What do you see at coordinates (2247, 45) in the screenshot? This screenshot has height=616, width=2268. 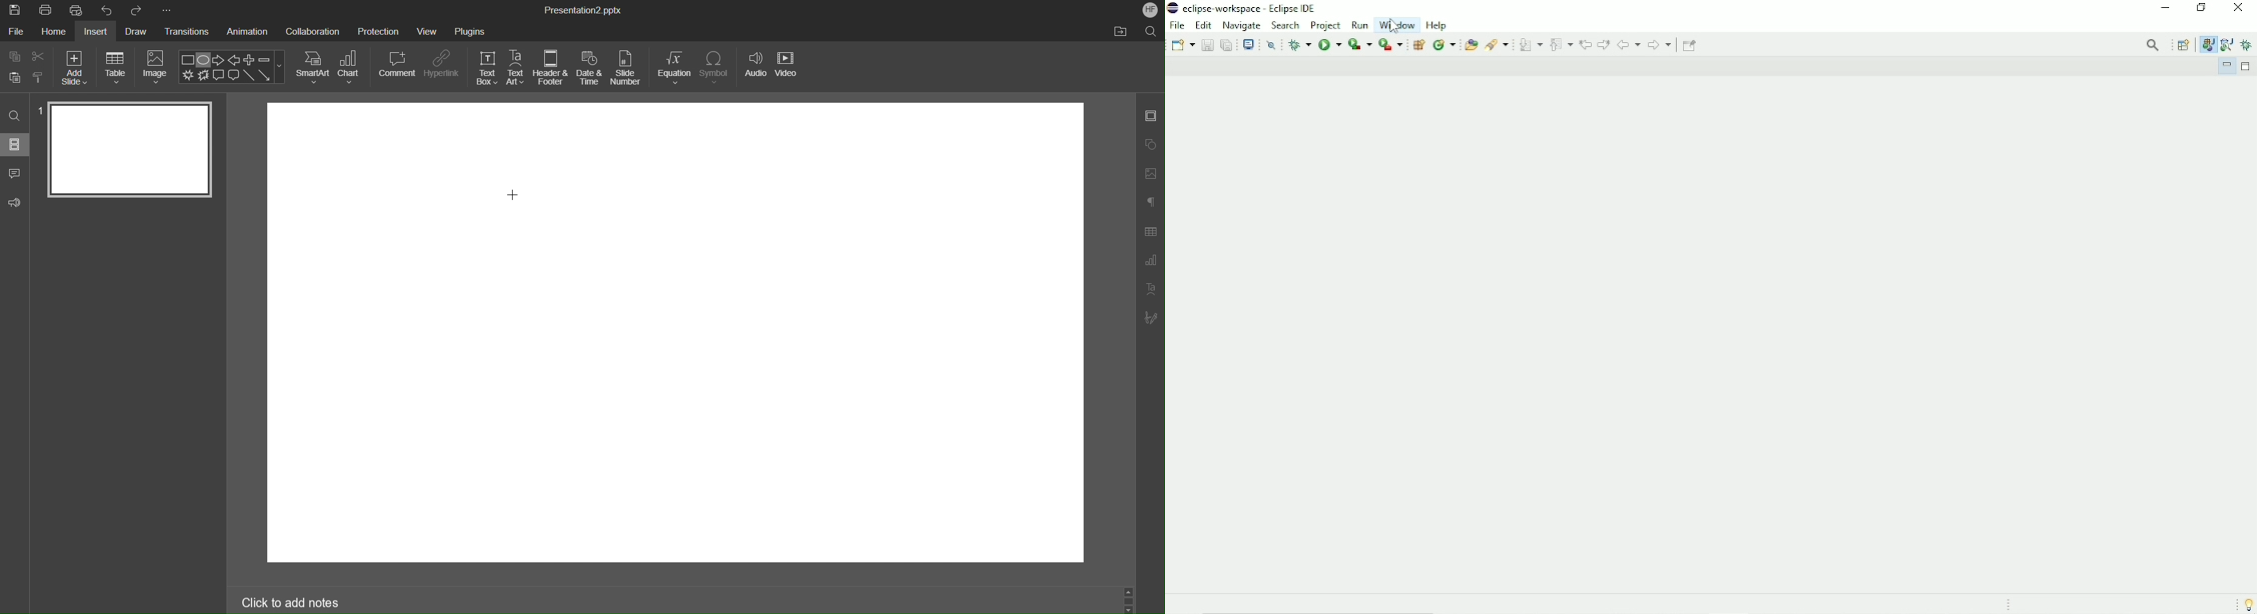 I see `Debug` at bounding box center [2247, 45].